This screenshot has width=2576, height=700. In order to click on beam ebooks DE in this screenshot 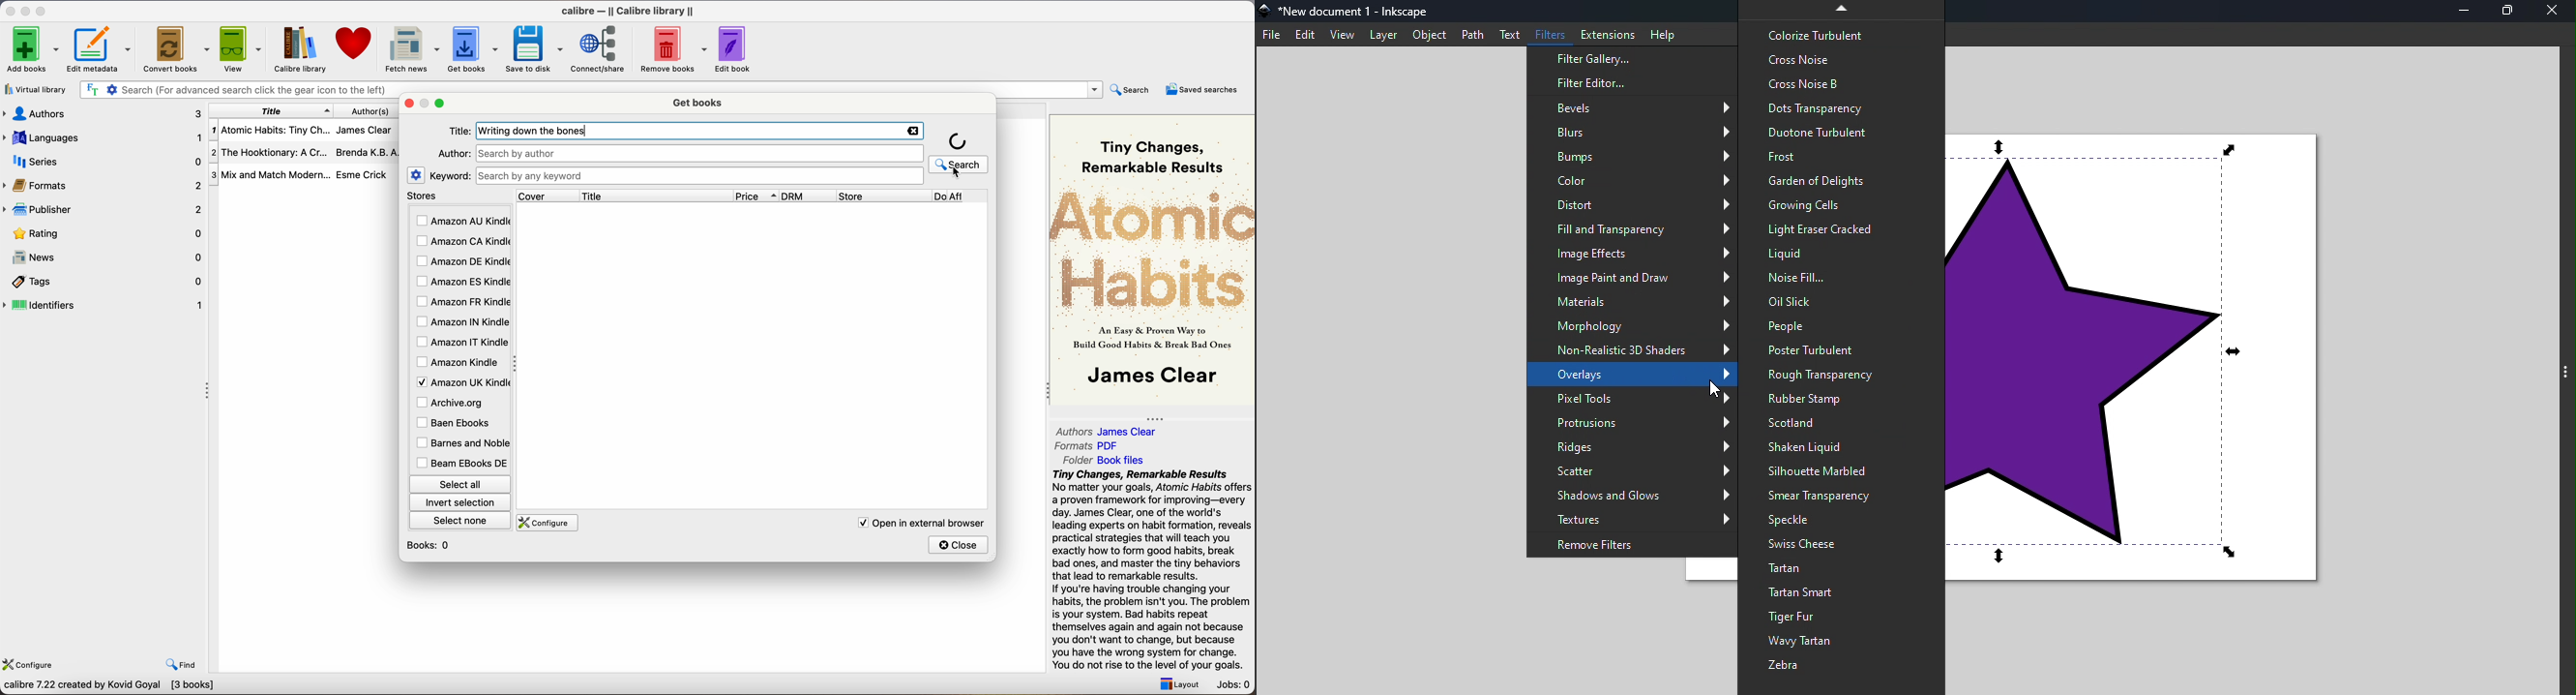, I will do `click(461, 463)`.